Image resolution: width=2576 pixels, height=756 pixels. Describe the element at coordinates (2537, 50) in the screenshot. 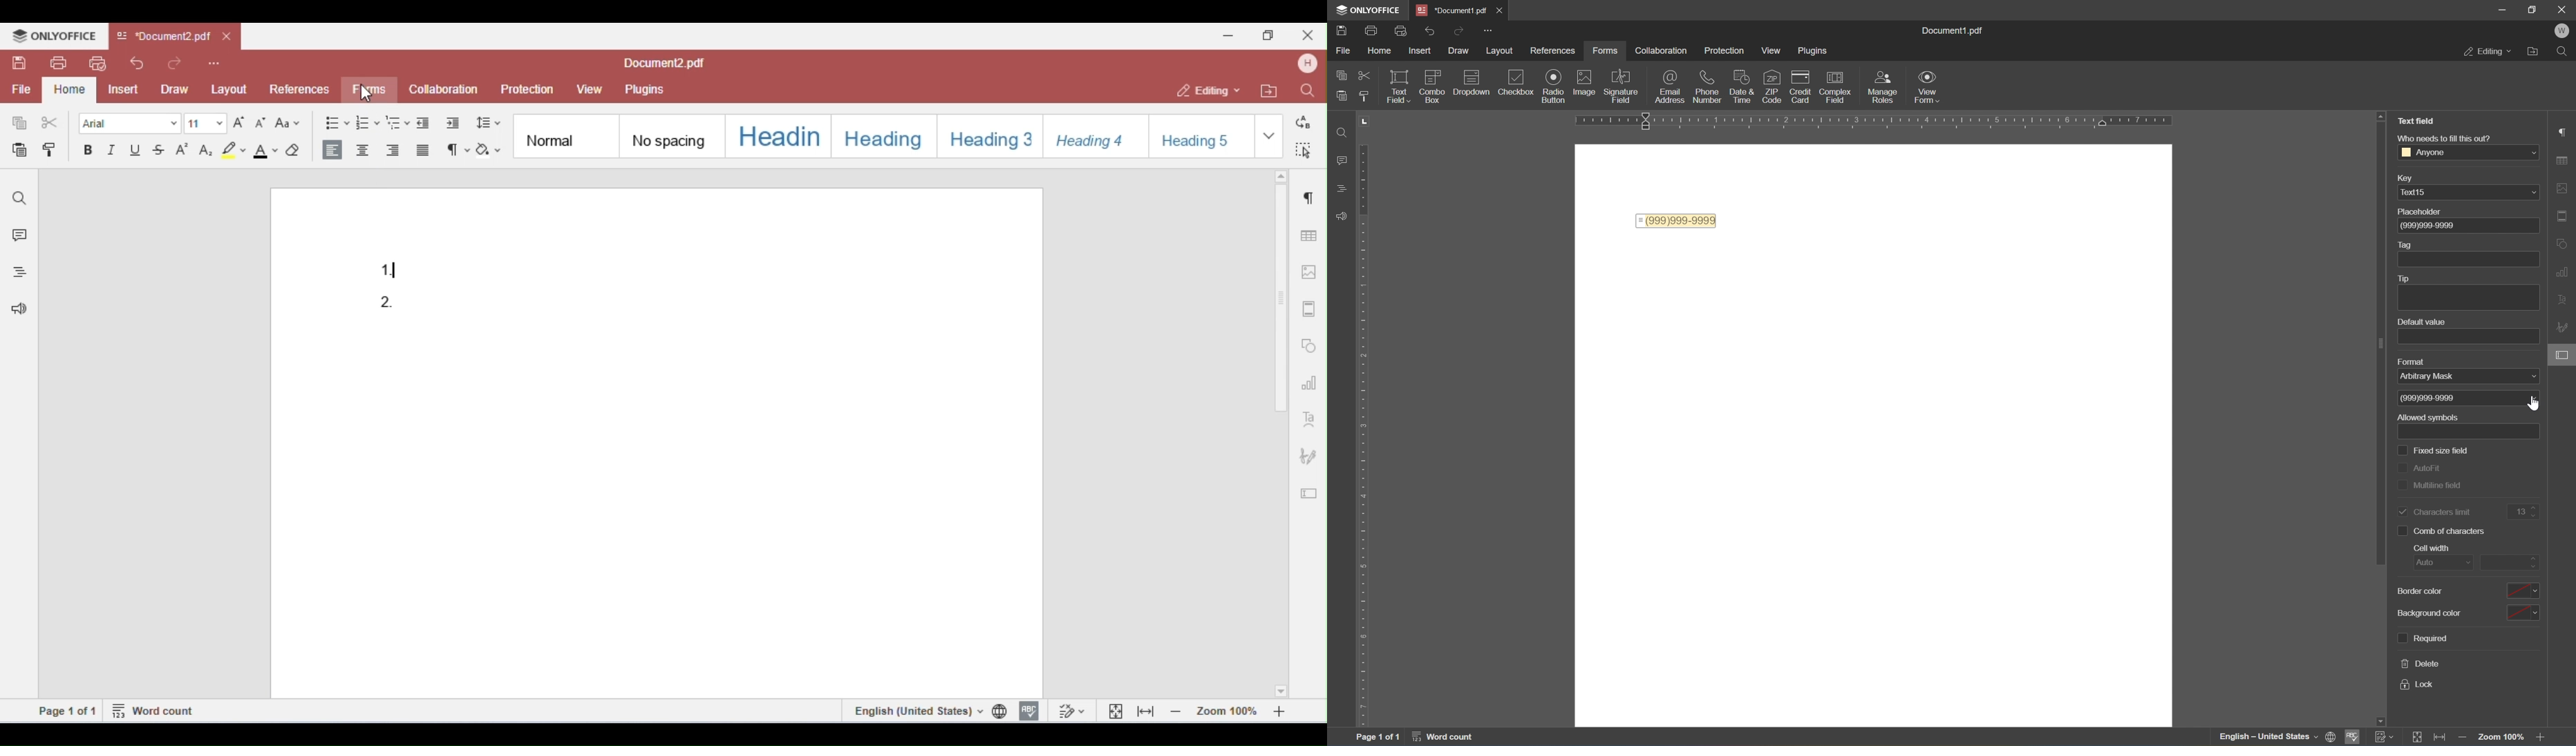

I see `open file location` at that location.